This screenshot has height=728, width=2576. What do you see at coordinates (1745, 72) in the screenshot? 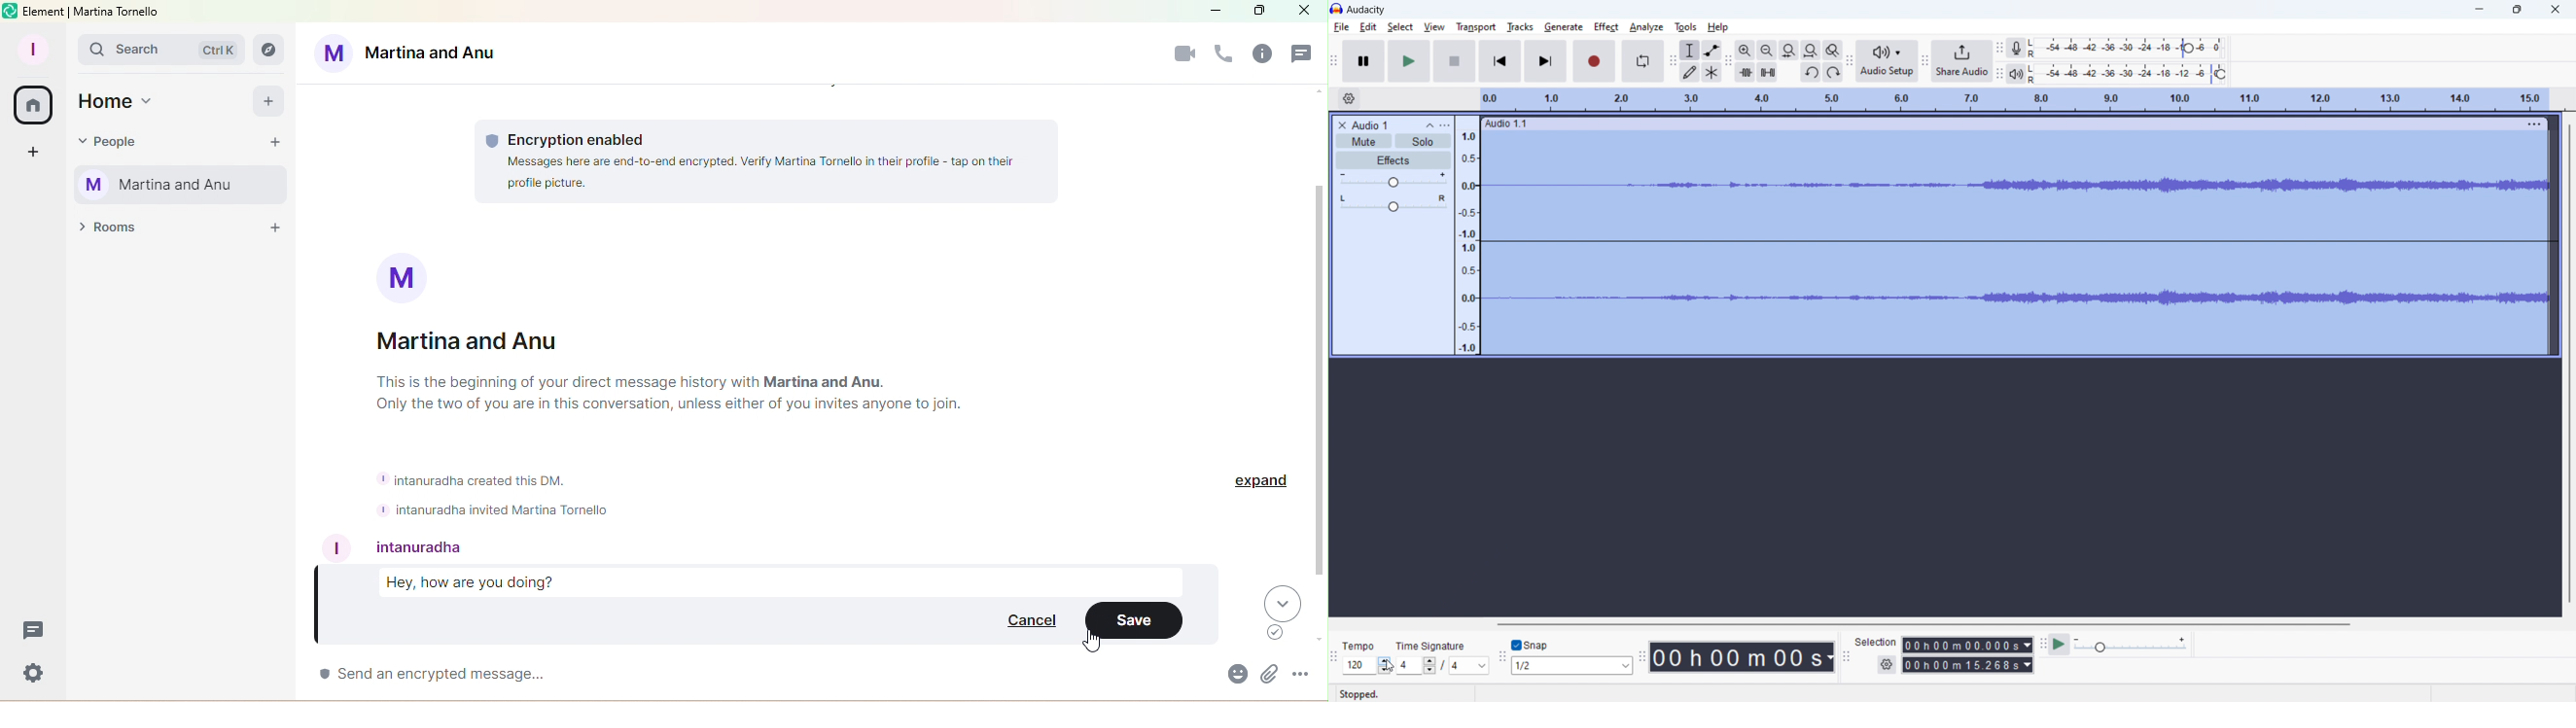
I see `trim audio outside selection` at bounding box center [1745, 72].